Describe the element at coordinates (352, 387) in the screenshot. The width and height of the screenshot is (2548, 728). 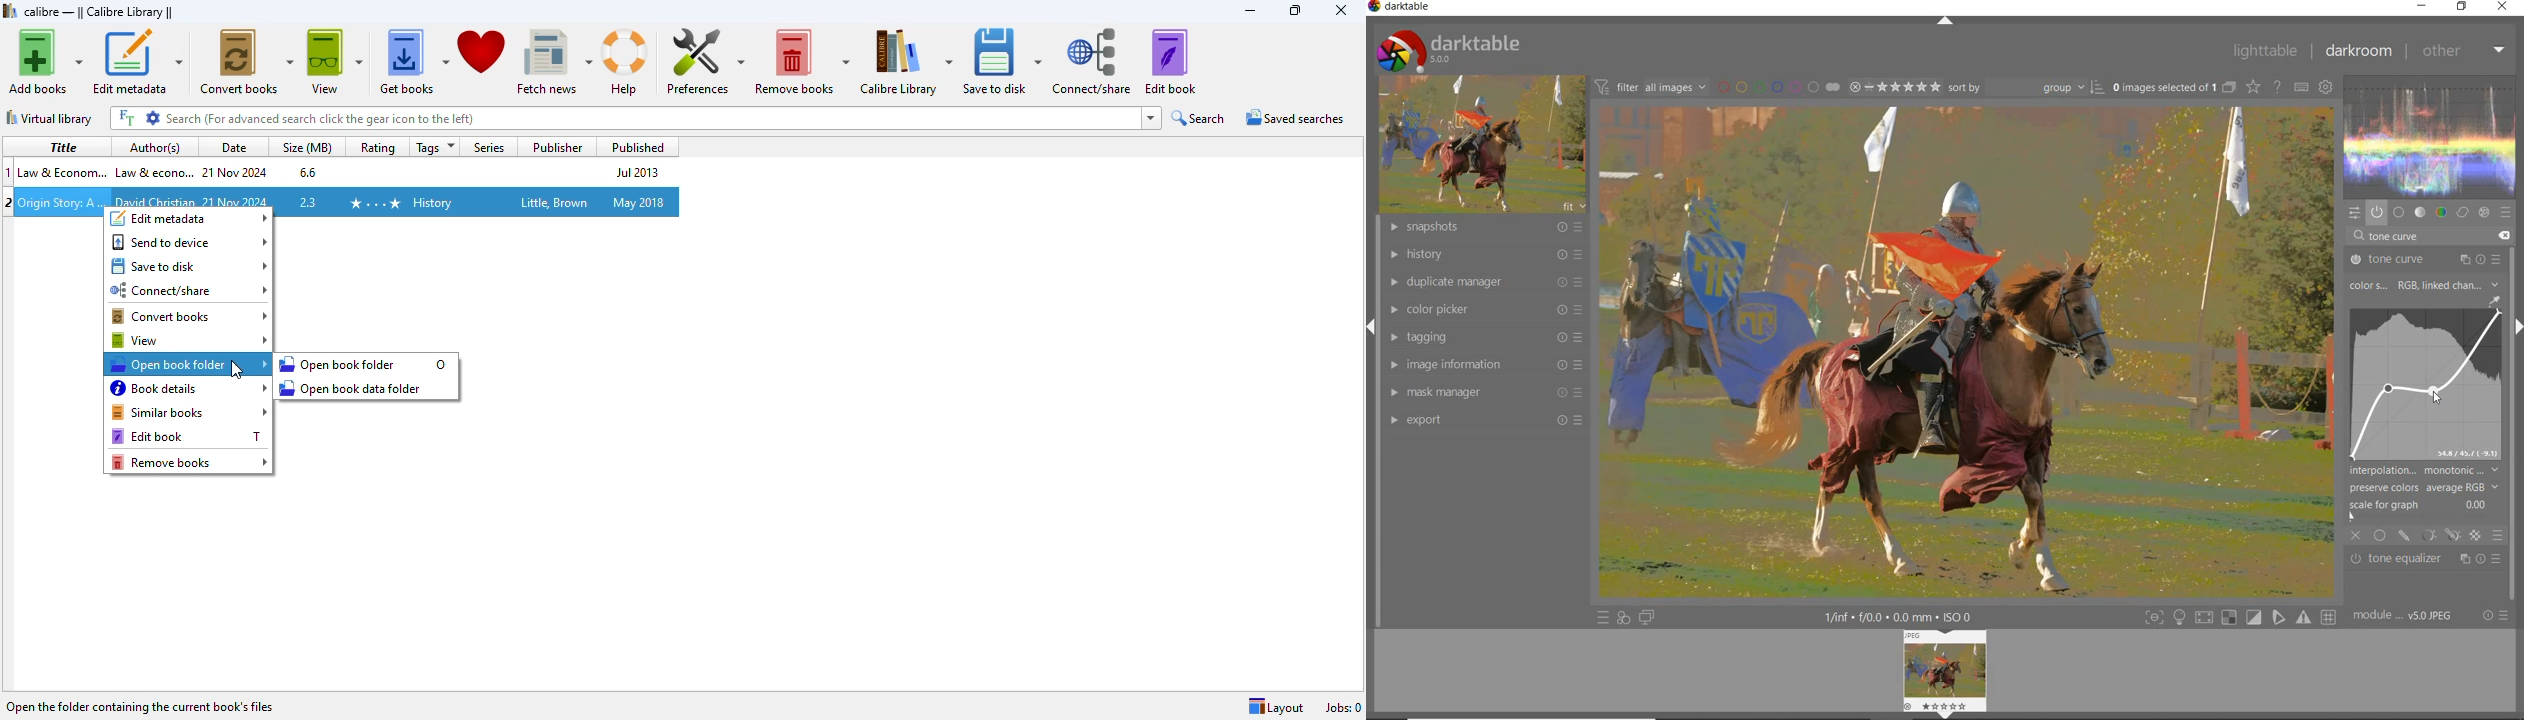
I see `open book data folder` at that location.